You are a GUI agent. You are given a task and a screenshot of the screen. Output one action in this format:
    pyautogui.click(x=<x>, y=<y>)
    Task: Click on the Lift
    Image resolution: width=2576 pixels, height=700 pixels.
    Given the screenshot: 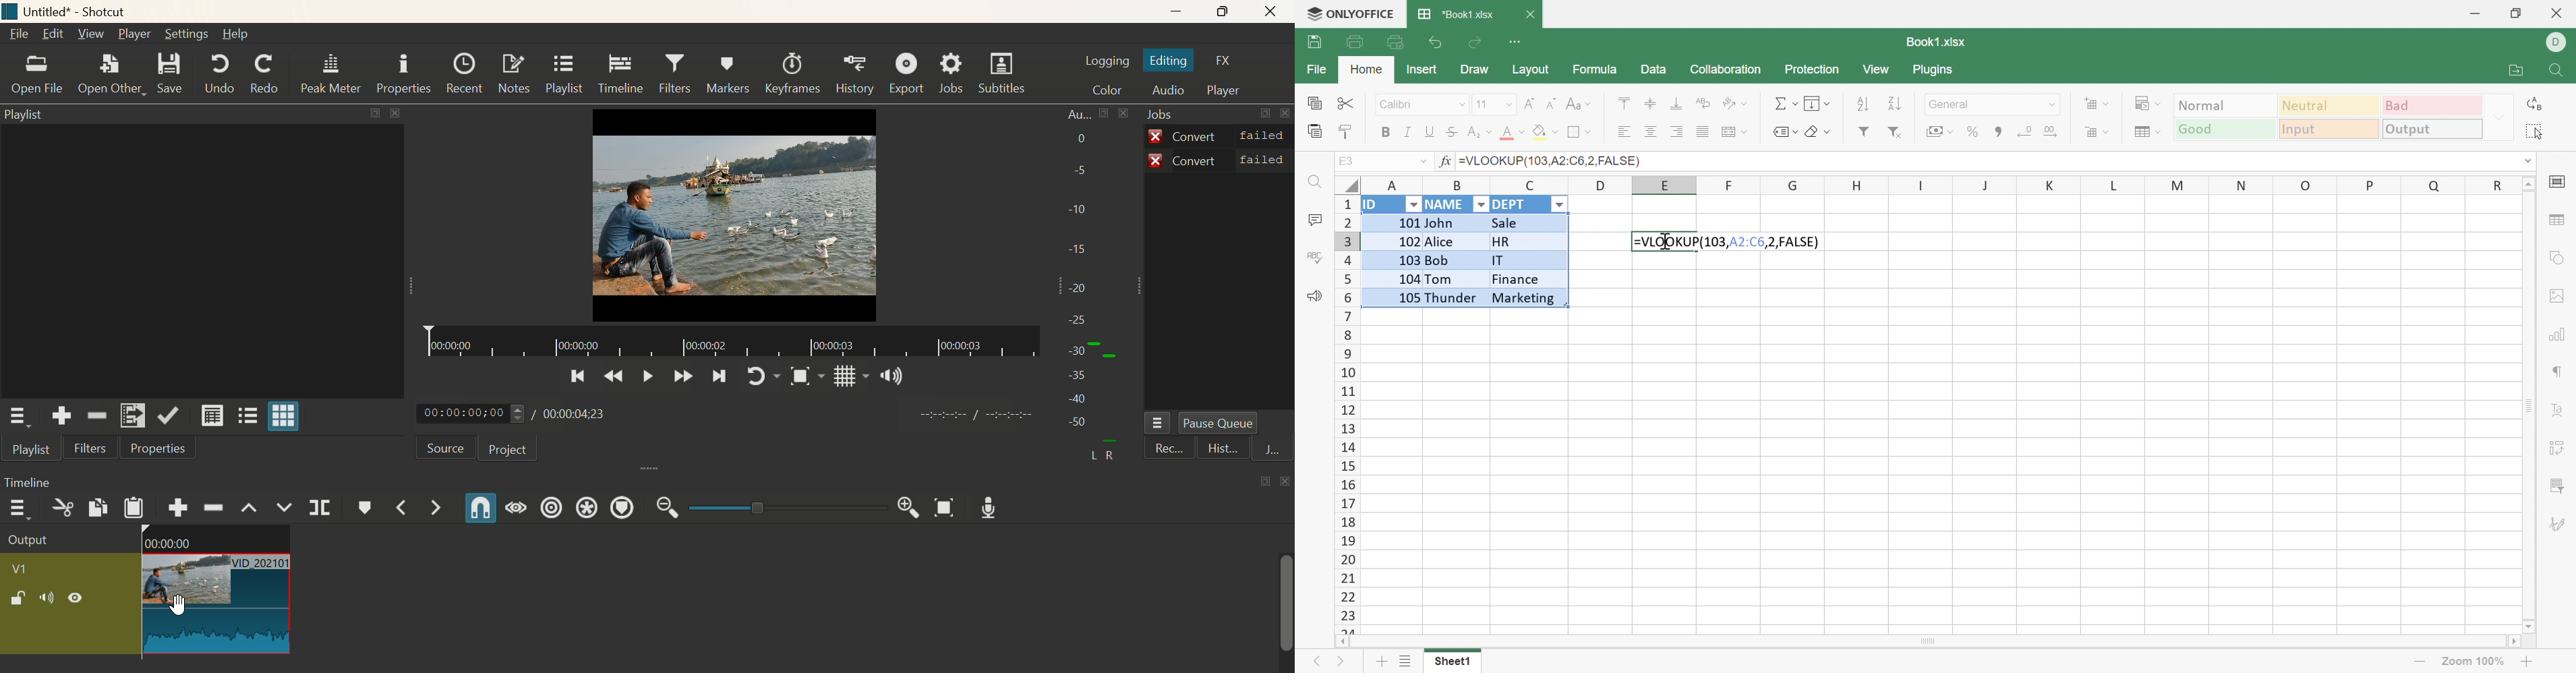 What is the action you would take?
    pyautogui.click(x=250, y=505)
    